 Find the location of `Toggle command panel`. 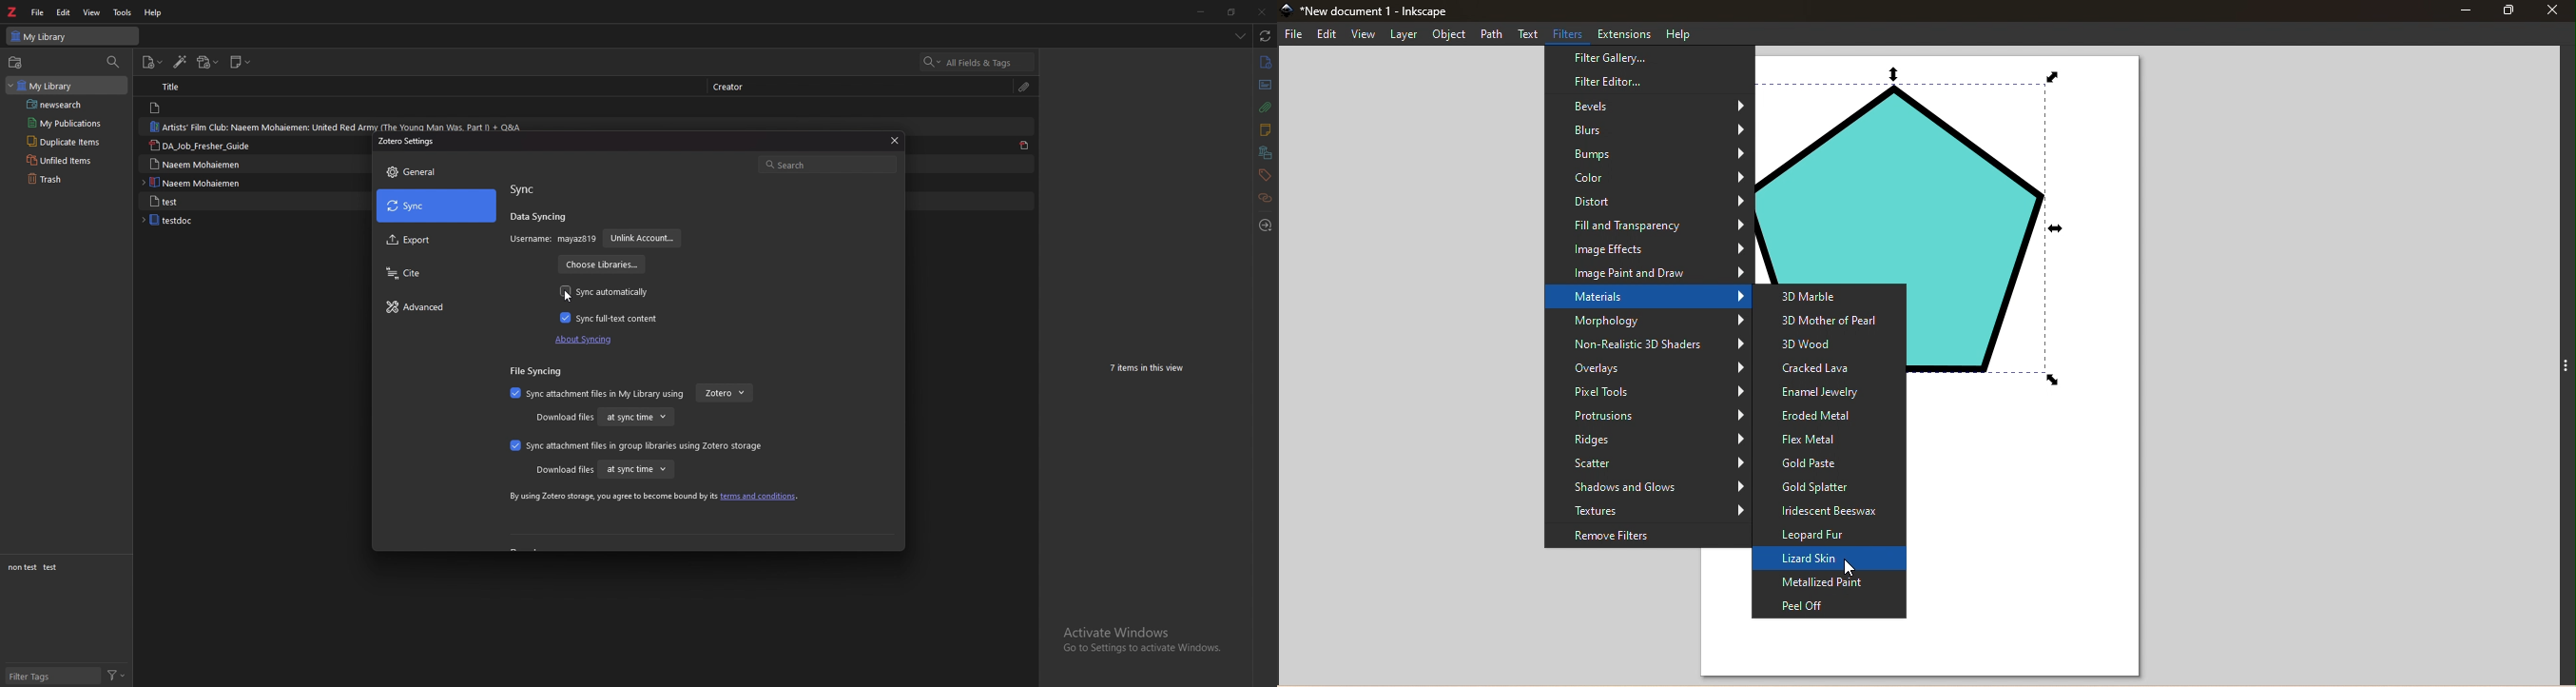

Toggle command panel is located at coordinates (2564, 363).